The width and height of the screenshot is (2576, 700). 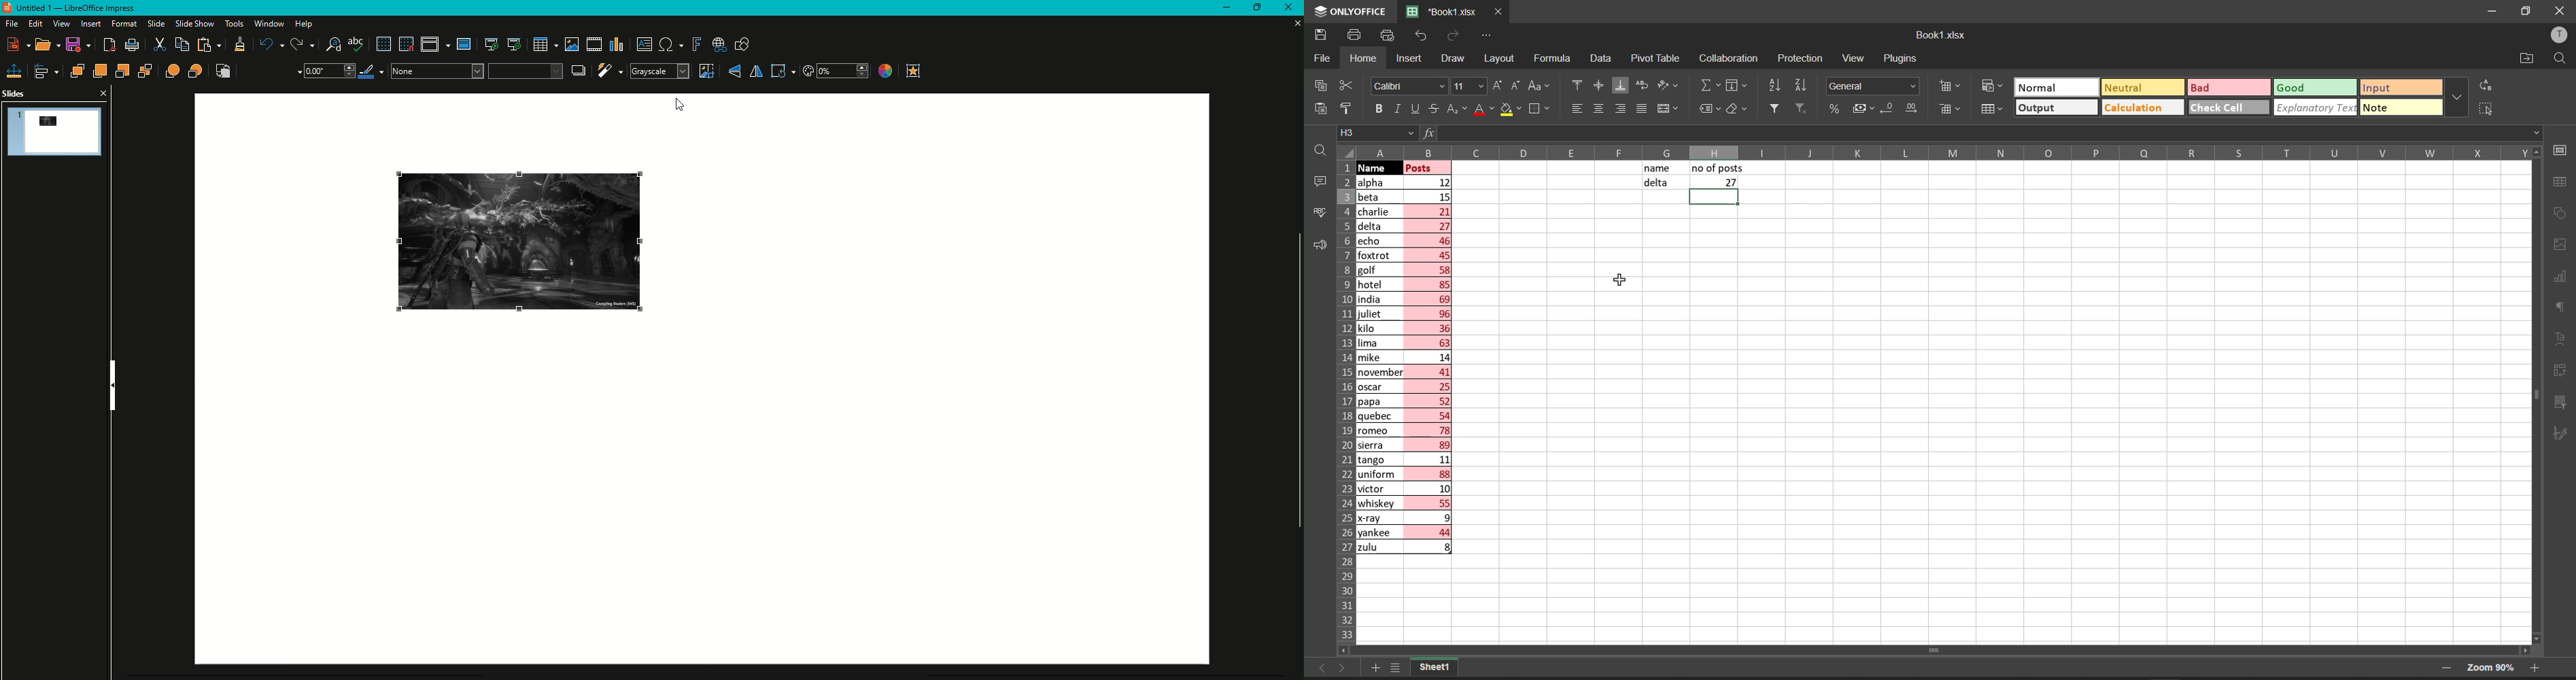 What do you see at coordinates (671, 45) in the screenshot?
I see `Special Characters` at bounding box center [671, 45].